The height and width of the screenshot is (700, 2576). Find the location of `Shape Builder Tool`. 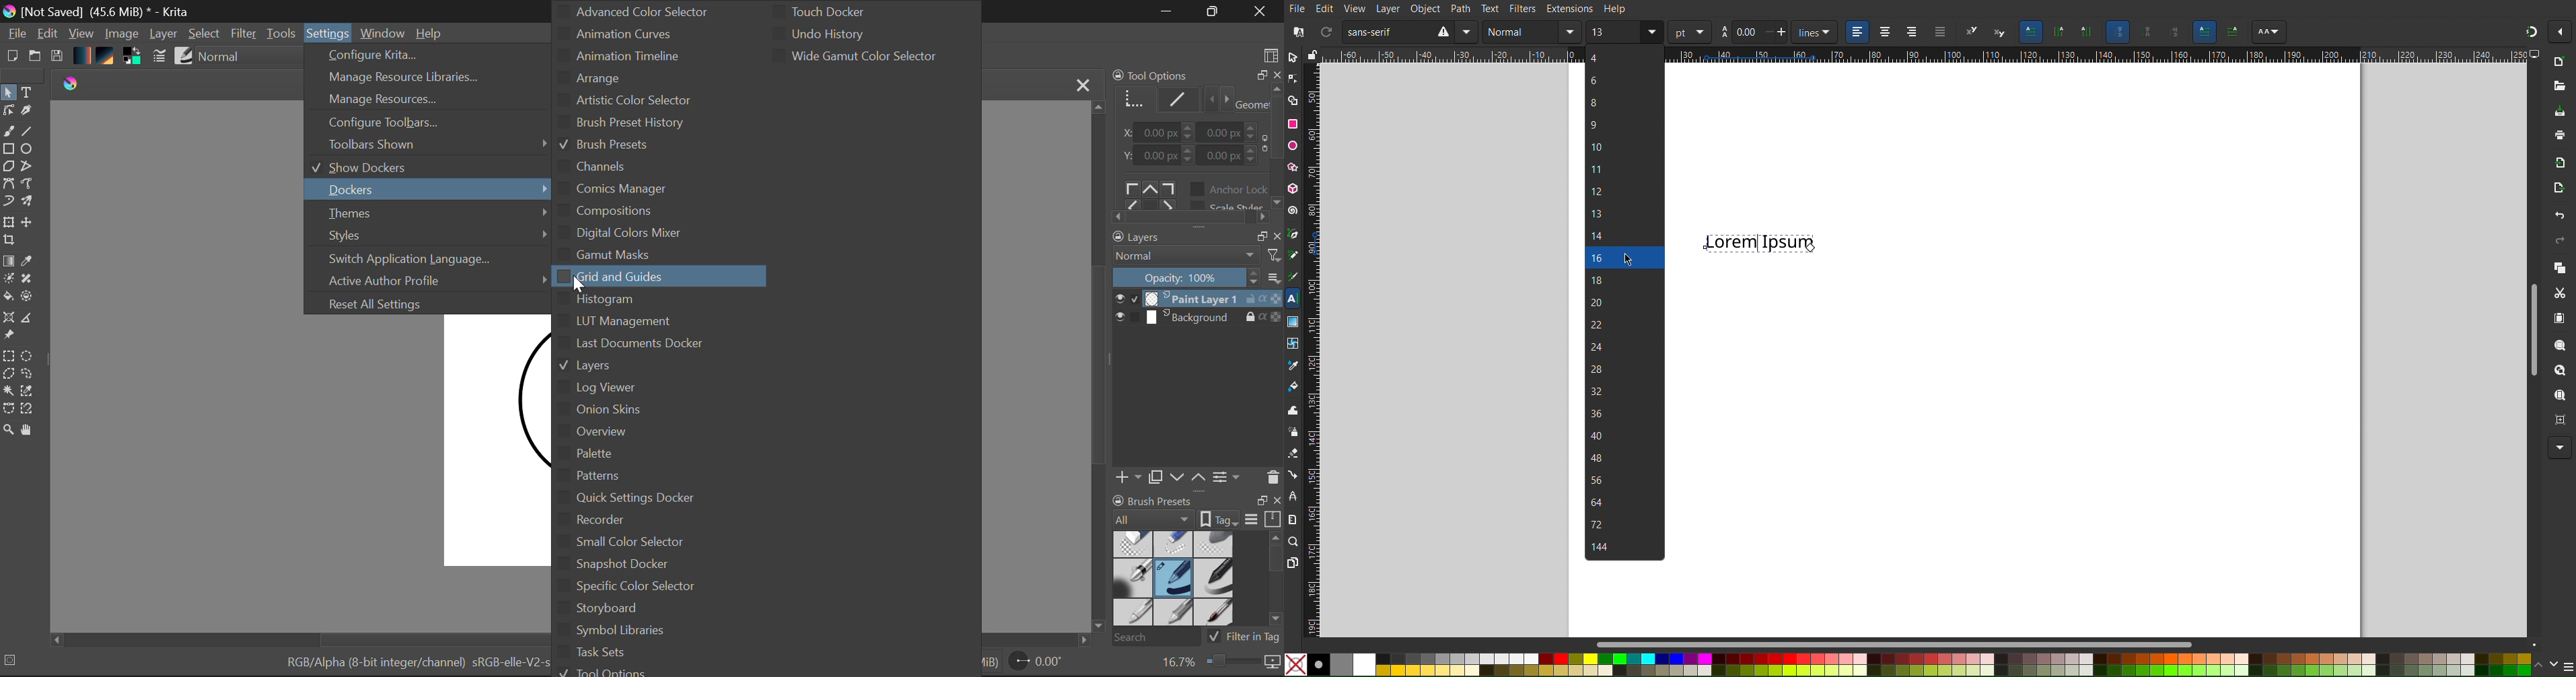

Shape Builder Tool is located at coordinates (1293, 100).